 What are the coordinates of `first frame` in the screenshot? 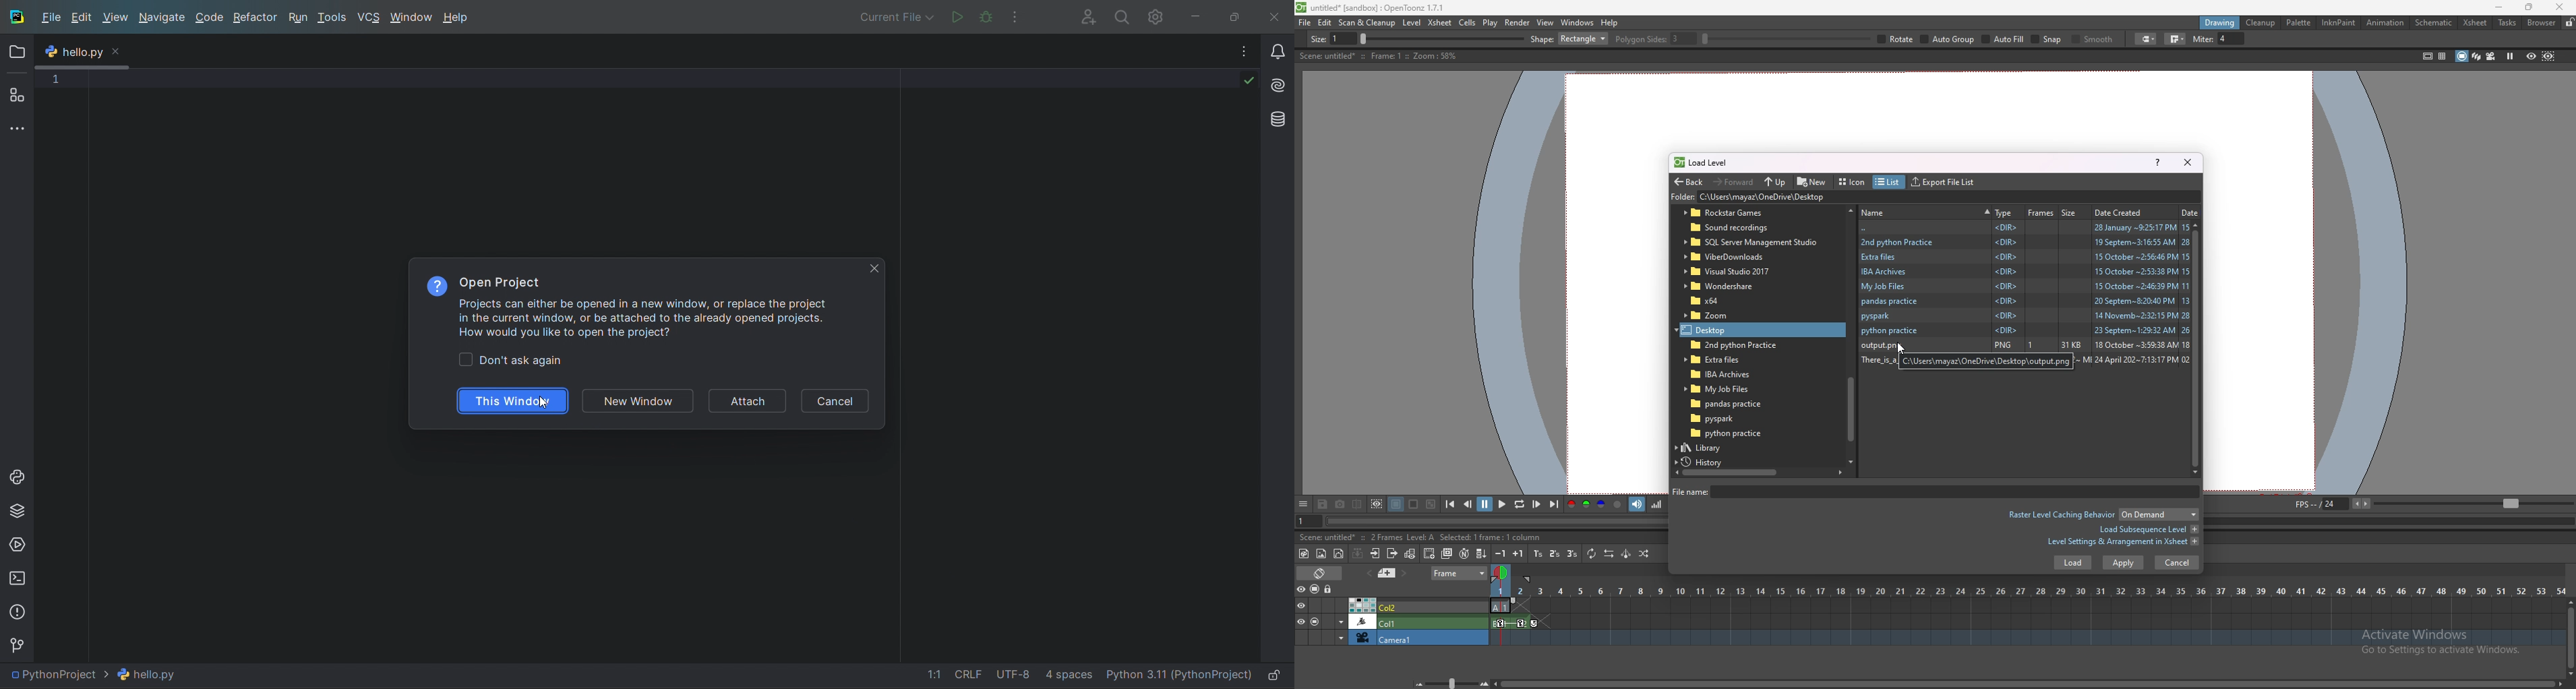 It's located at (1450, 504).